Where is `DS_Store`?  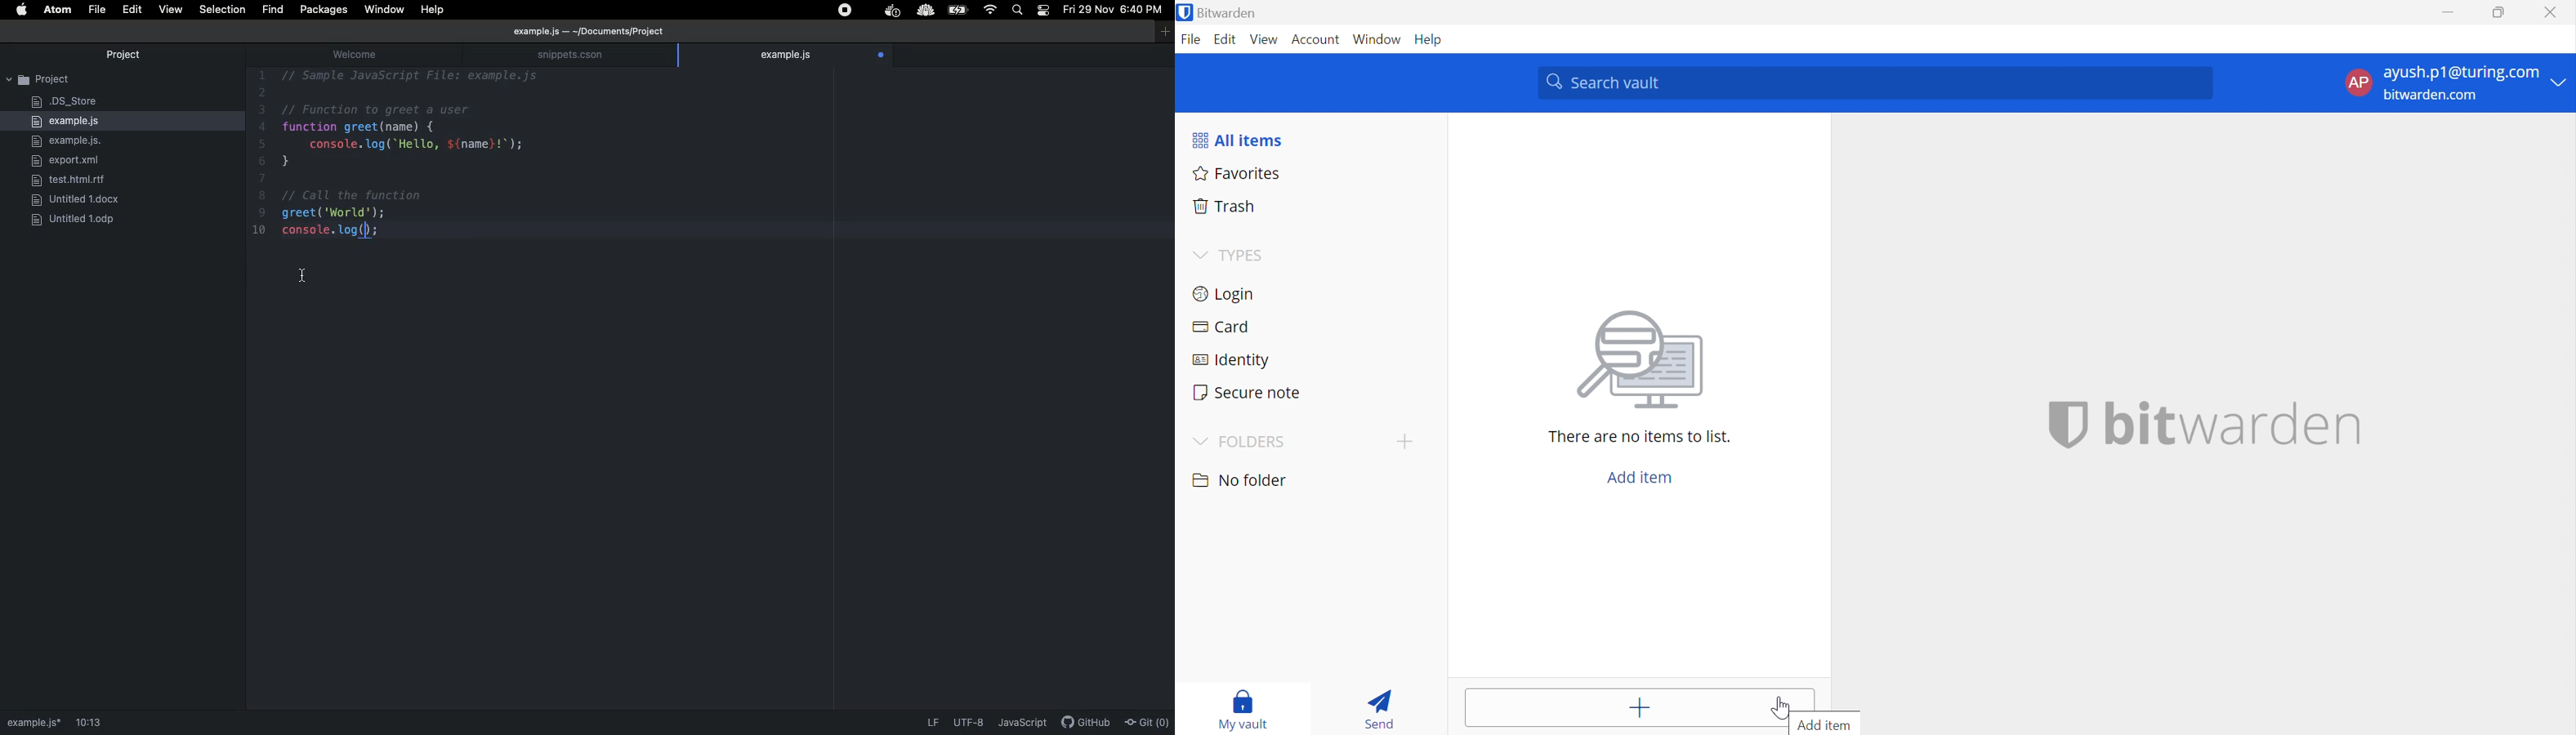 DS_Store is located at coordinates (65, 103).